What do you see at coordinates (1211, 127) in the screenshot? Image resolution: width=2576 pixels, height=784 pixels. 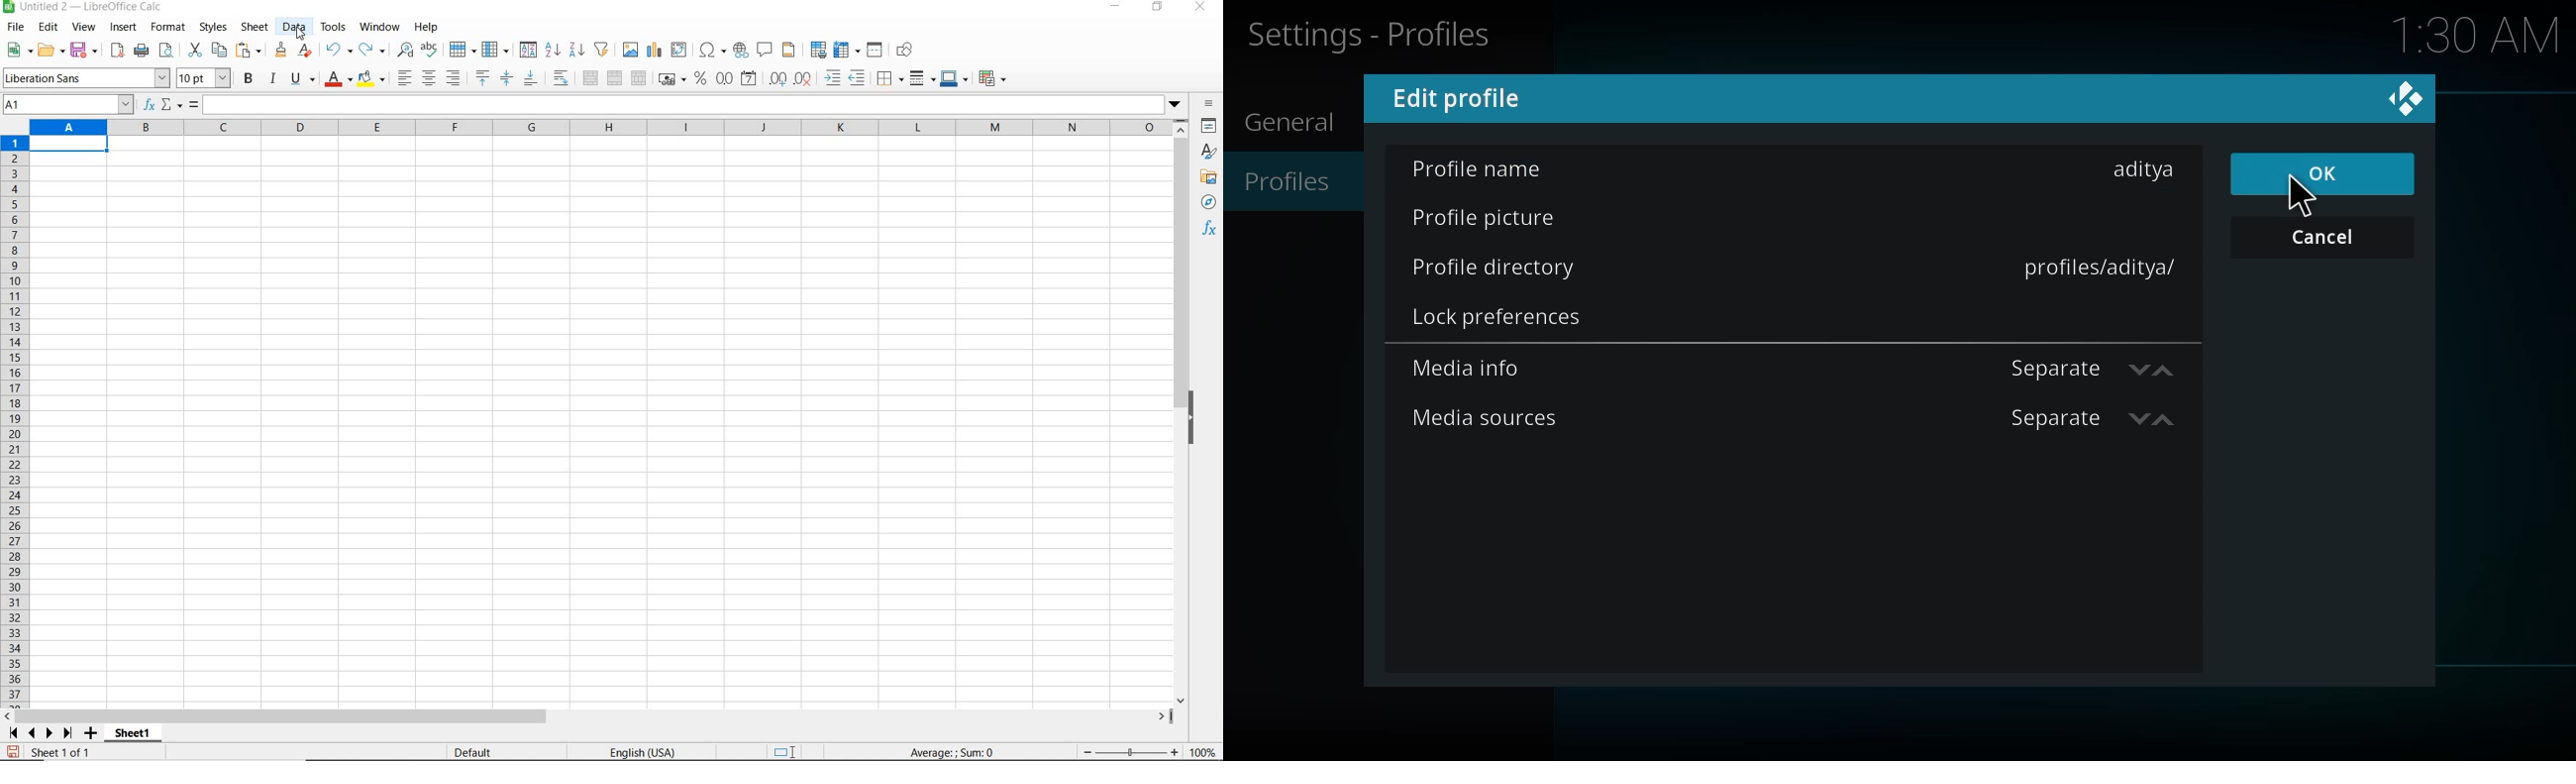 I see `properties` at bounding box center [1211, 127].